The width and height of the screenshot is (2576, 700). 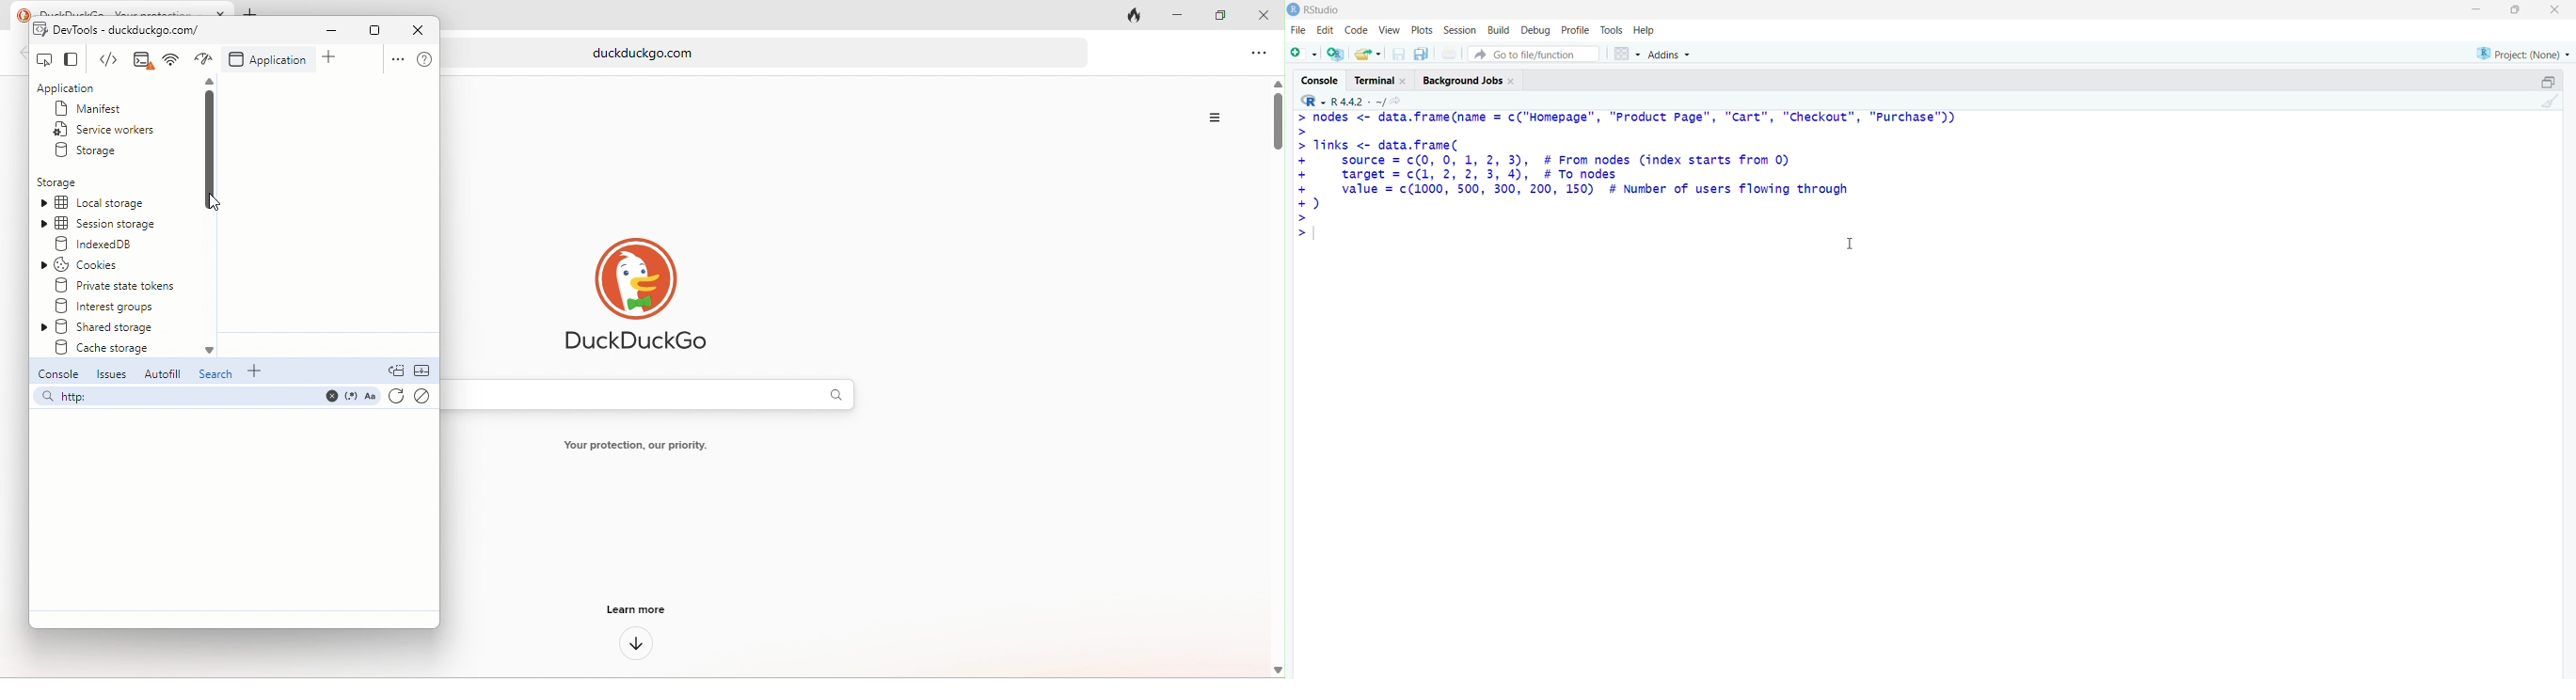 What do you see at coordinates (1640, 178) in the screenshot?
I see `> nodes <- data.frame(name = c("Homepage", "Product Page”, "Cart", "Checkout", "Purchase"))
>

> links <- data.frame(

+ source = c(0, 0, 1, 2, 3), # From nodes (index starts from 0)

+ target = c(1, 2, 2, 3, 4), # To nodes

+ value = c(1000, 500, 300, 200, 150) # Number of users flowing through

+)` at bounding box center [1640, 178].